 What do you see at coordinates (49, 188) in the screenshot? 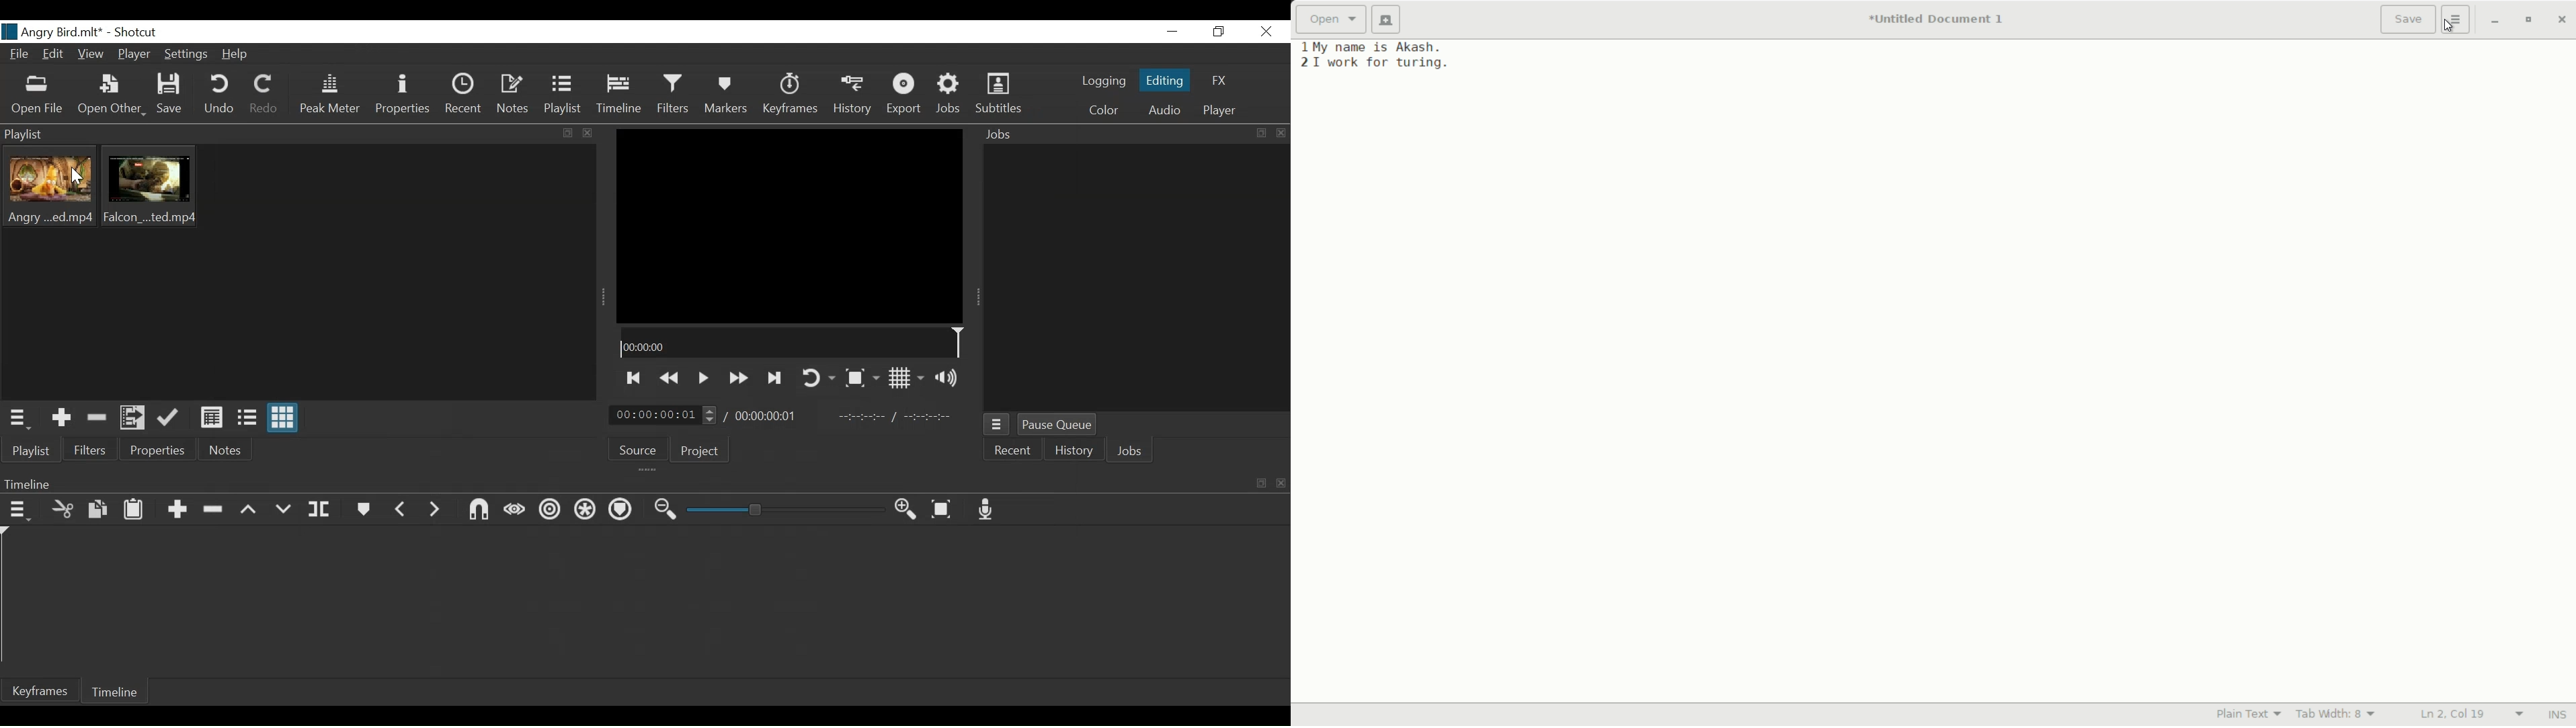
I see `Clip` at bounding box center [49, 188].